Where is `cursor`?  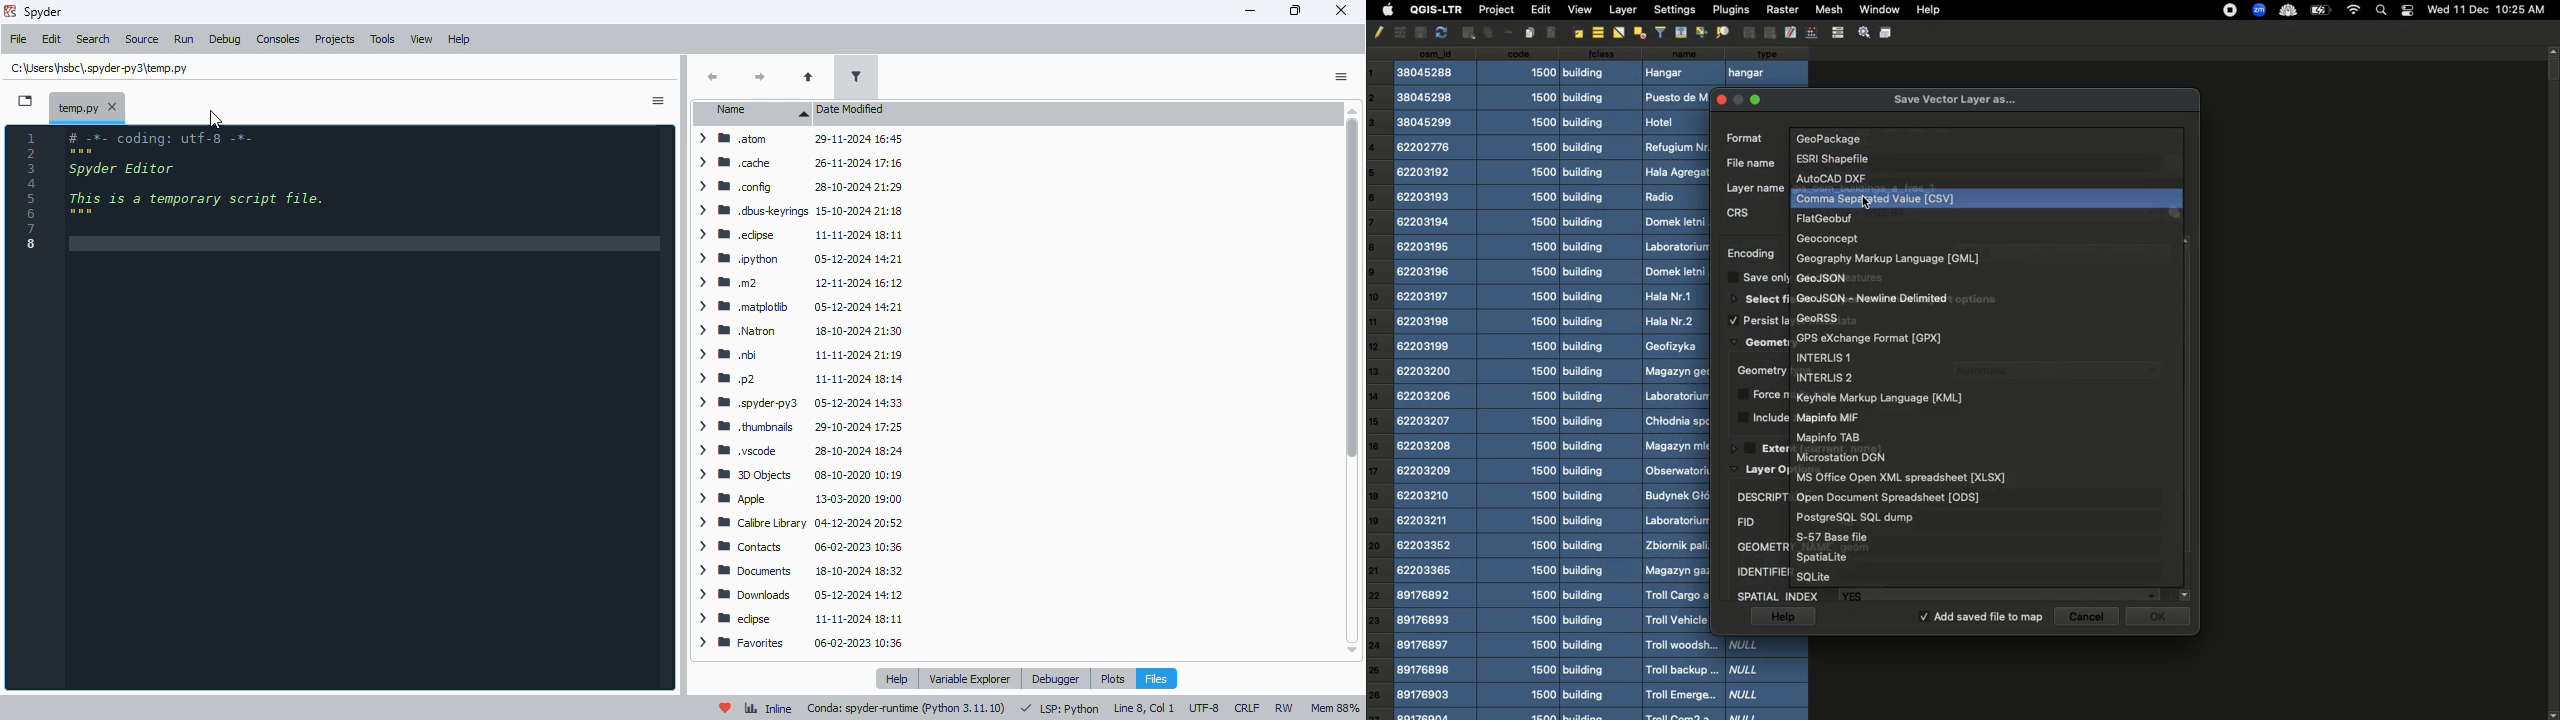 cursor is located at coordinates (1871, 205).